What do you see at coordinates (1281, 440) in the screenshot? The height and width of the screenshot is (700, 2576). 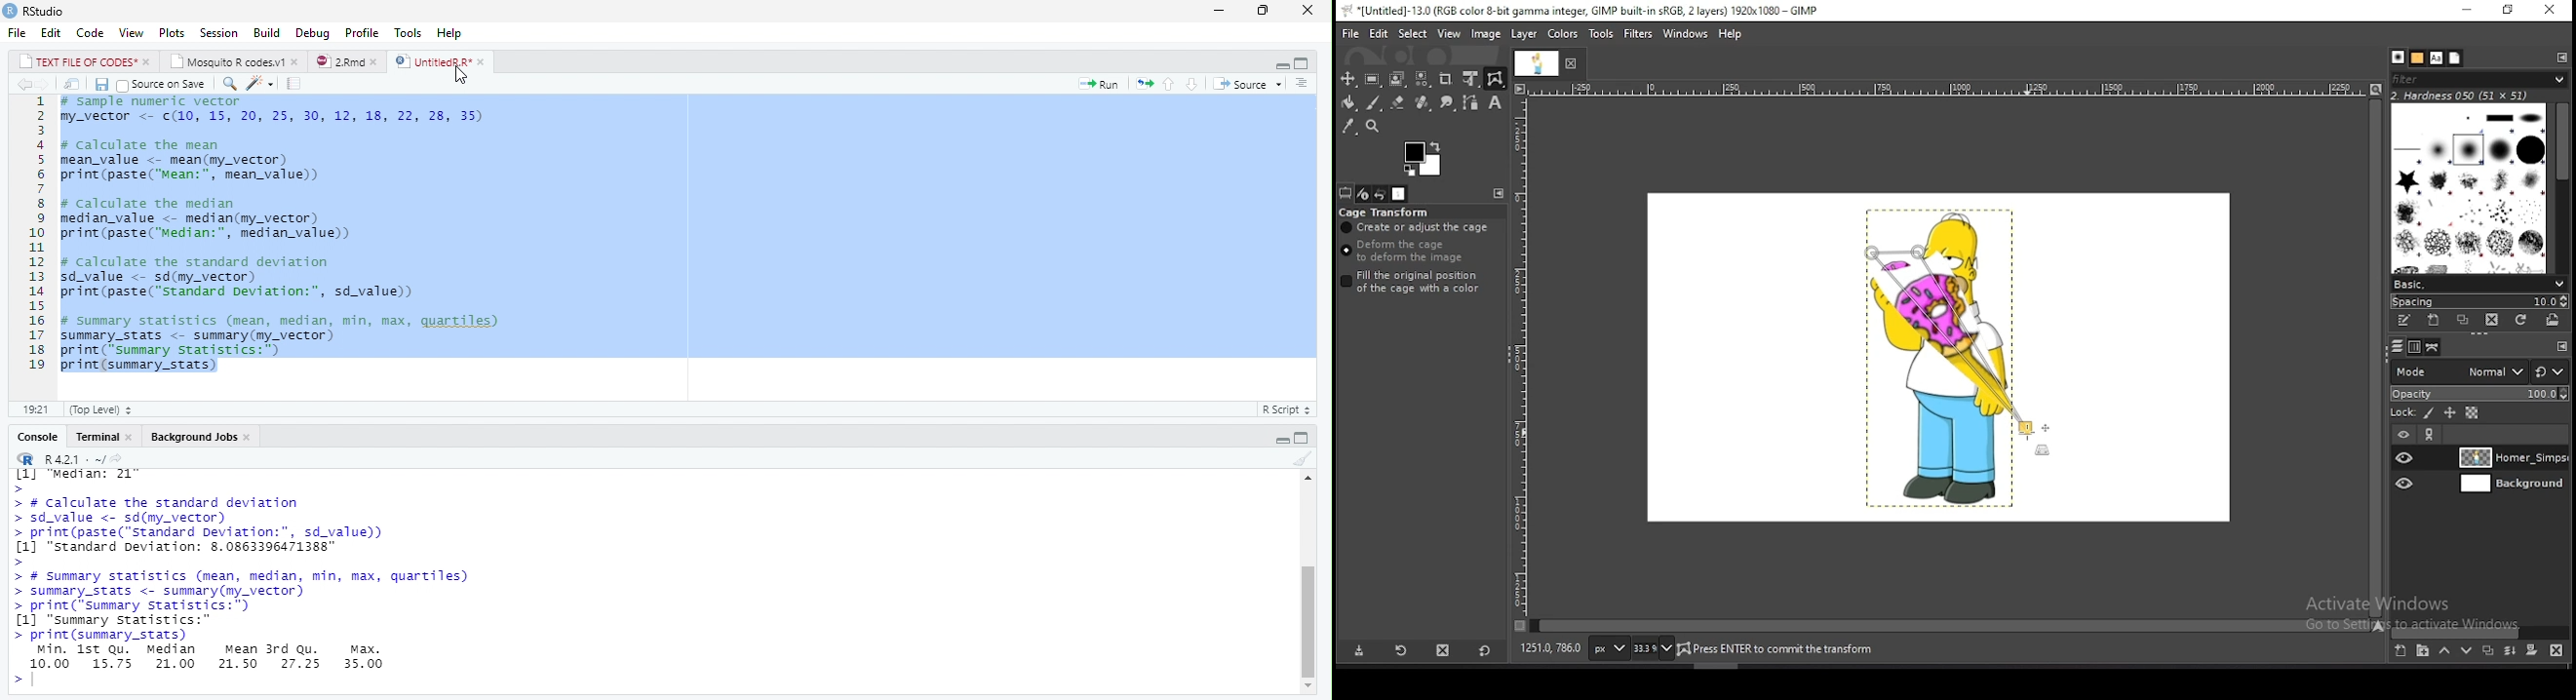 I see `minimize` at bounding box center [1281, 440].